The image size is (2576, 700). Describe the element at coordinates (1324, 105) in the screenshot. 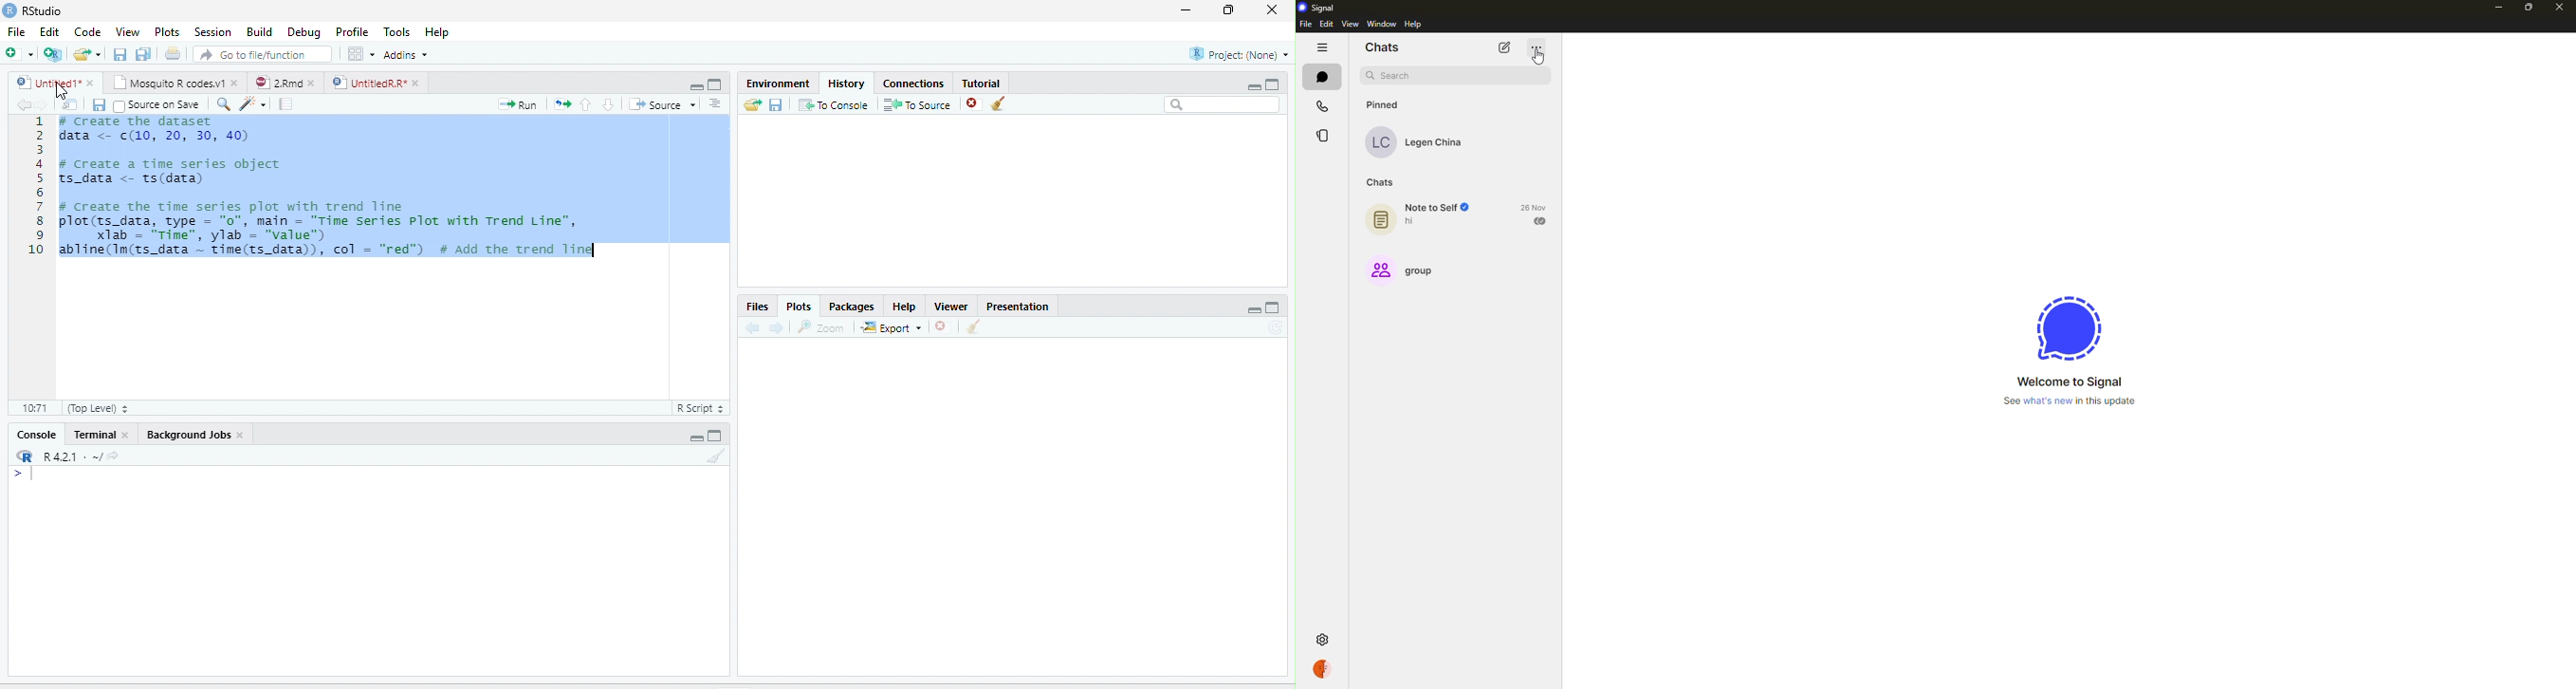

I see `calls` at that location.